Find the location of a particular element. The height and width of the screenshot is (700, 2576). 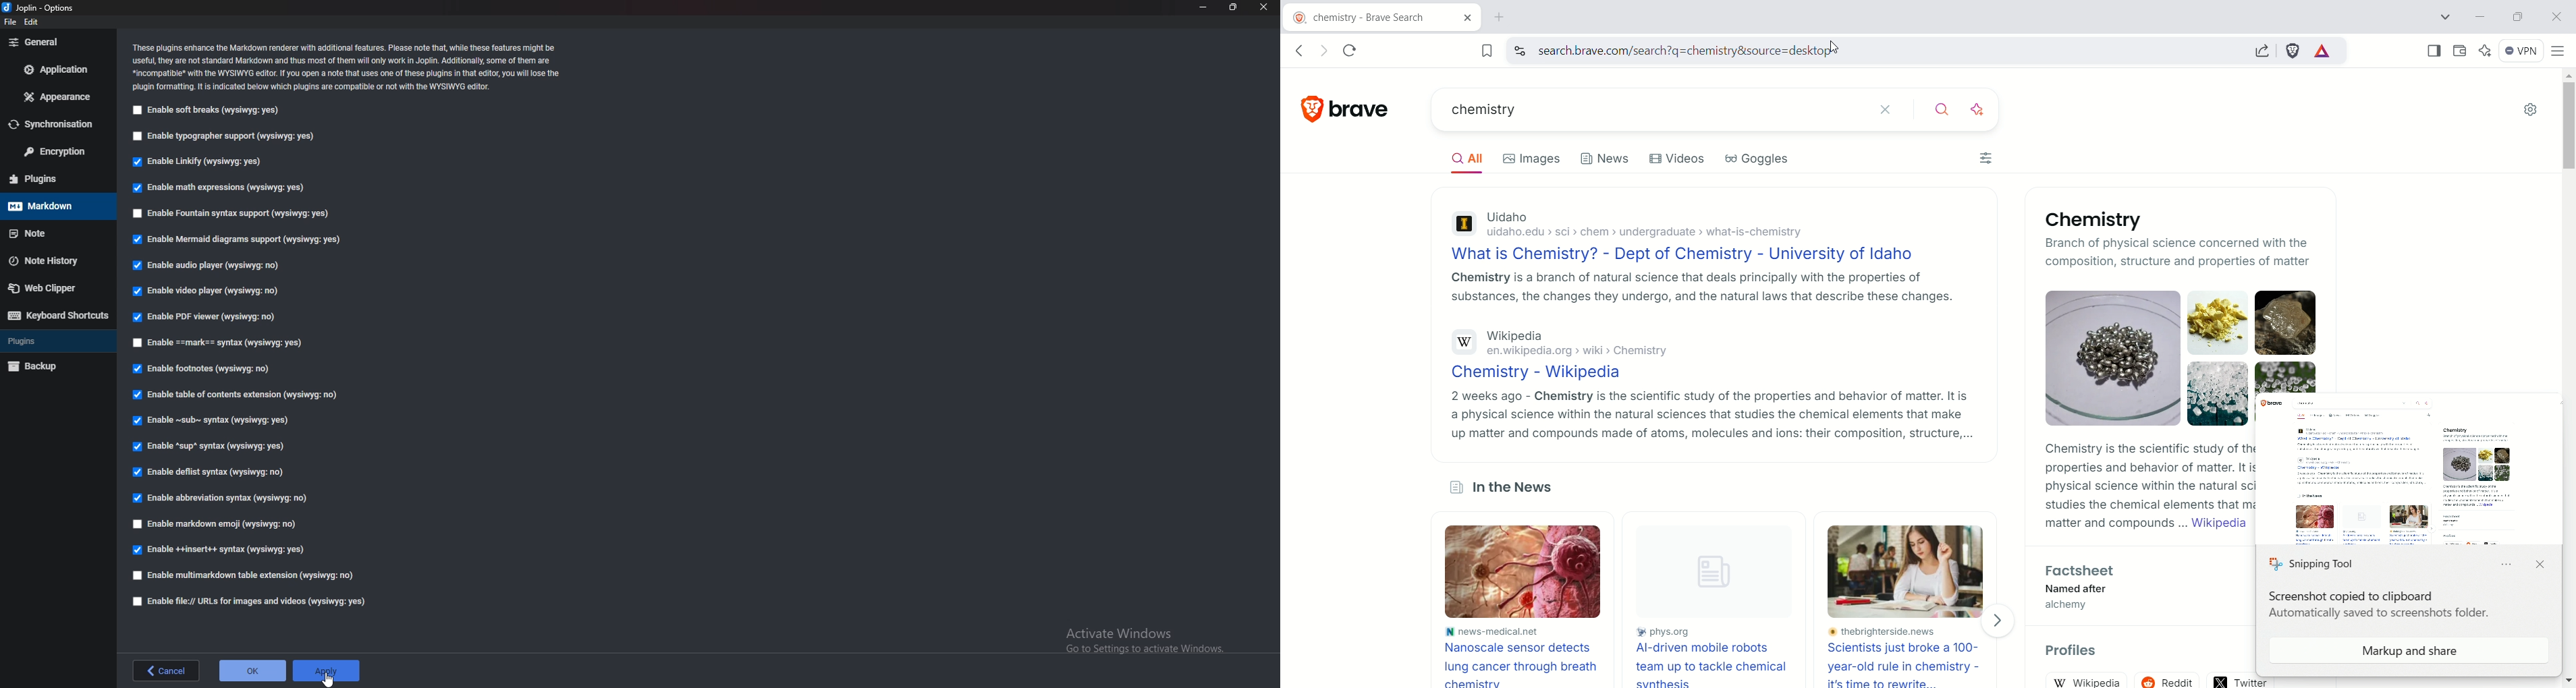

Enable sub syntax is located at coordinates (213, 420).